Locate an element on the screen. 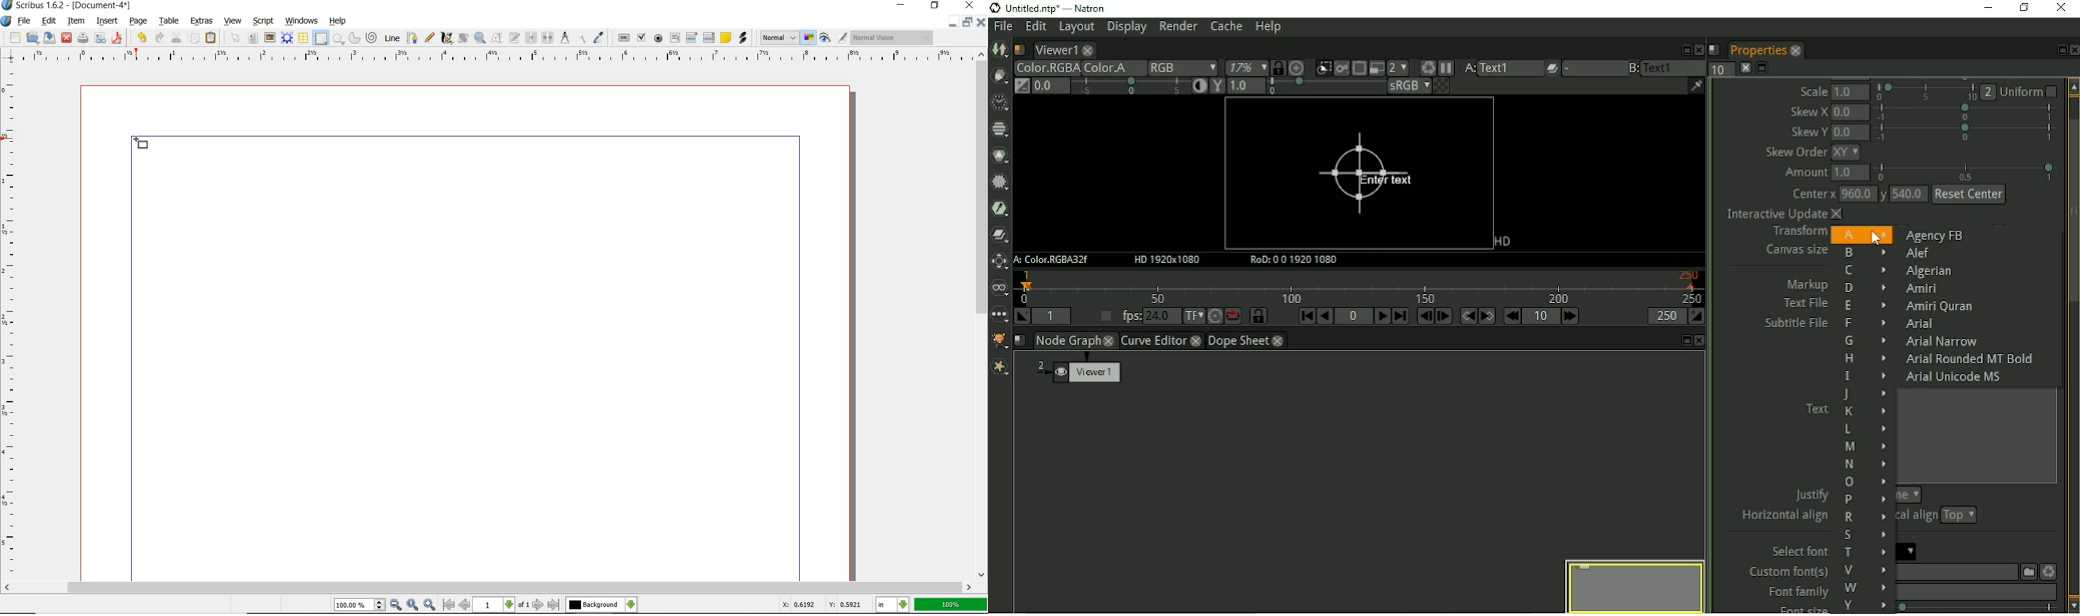 Image resolution: width=2100 pixels, height=616 pixels. scrollbar is located at coordinates (488, 587).